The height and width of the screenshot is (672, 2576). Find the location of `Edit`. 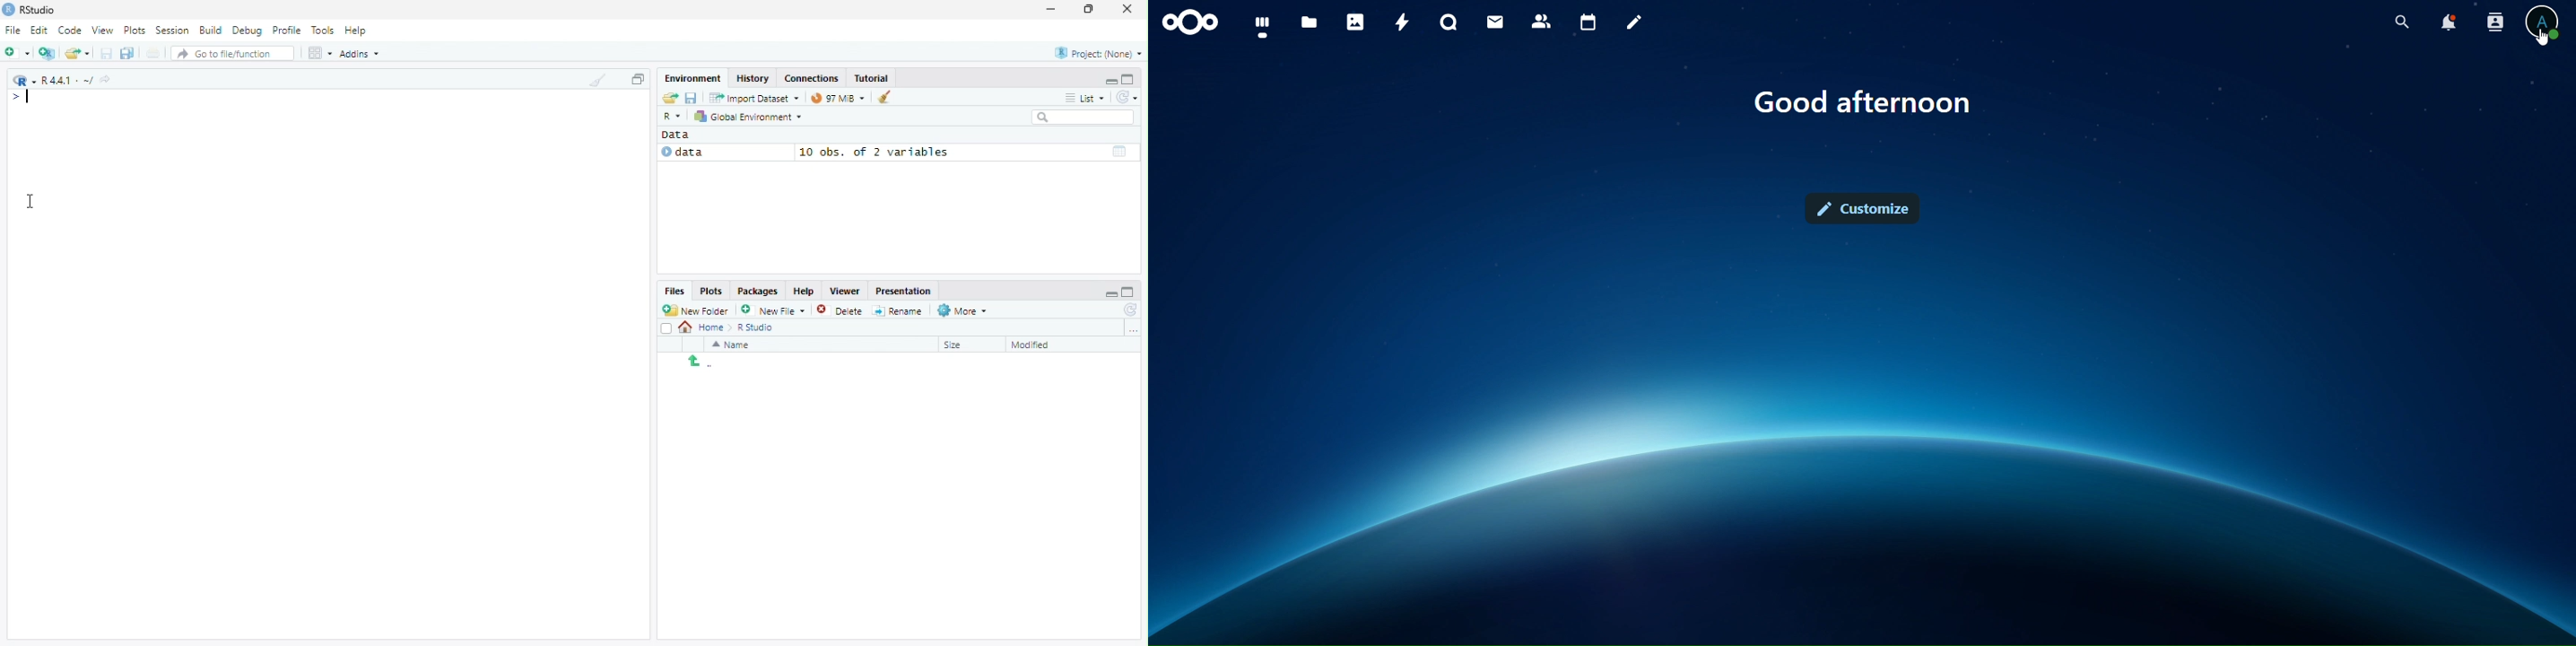

Edit is located at coordinates (40, 31).